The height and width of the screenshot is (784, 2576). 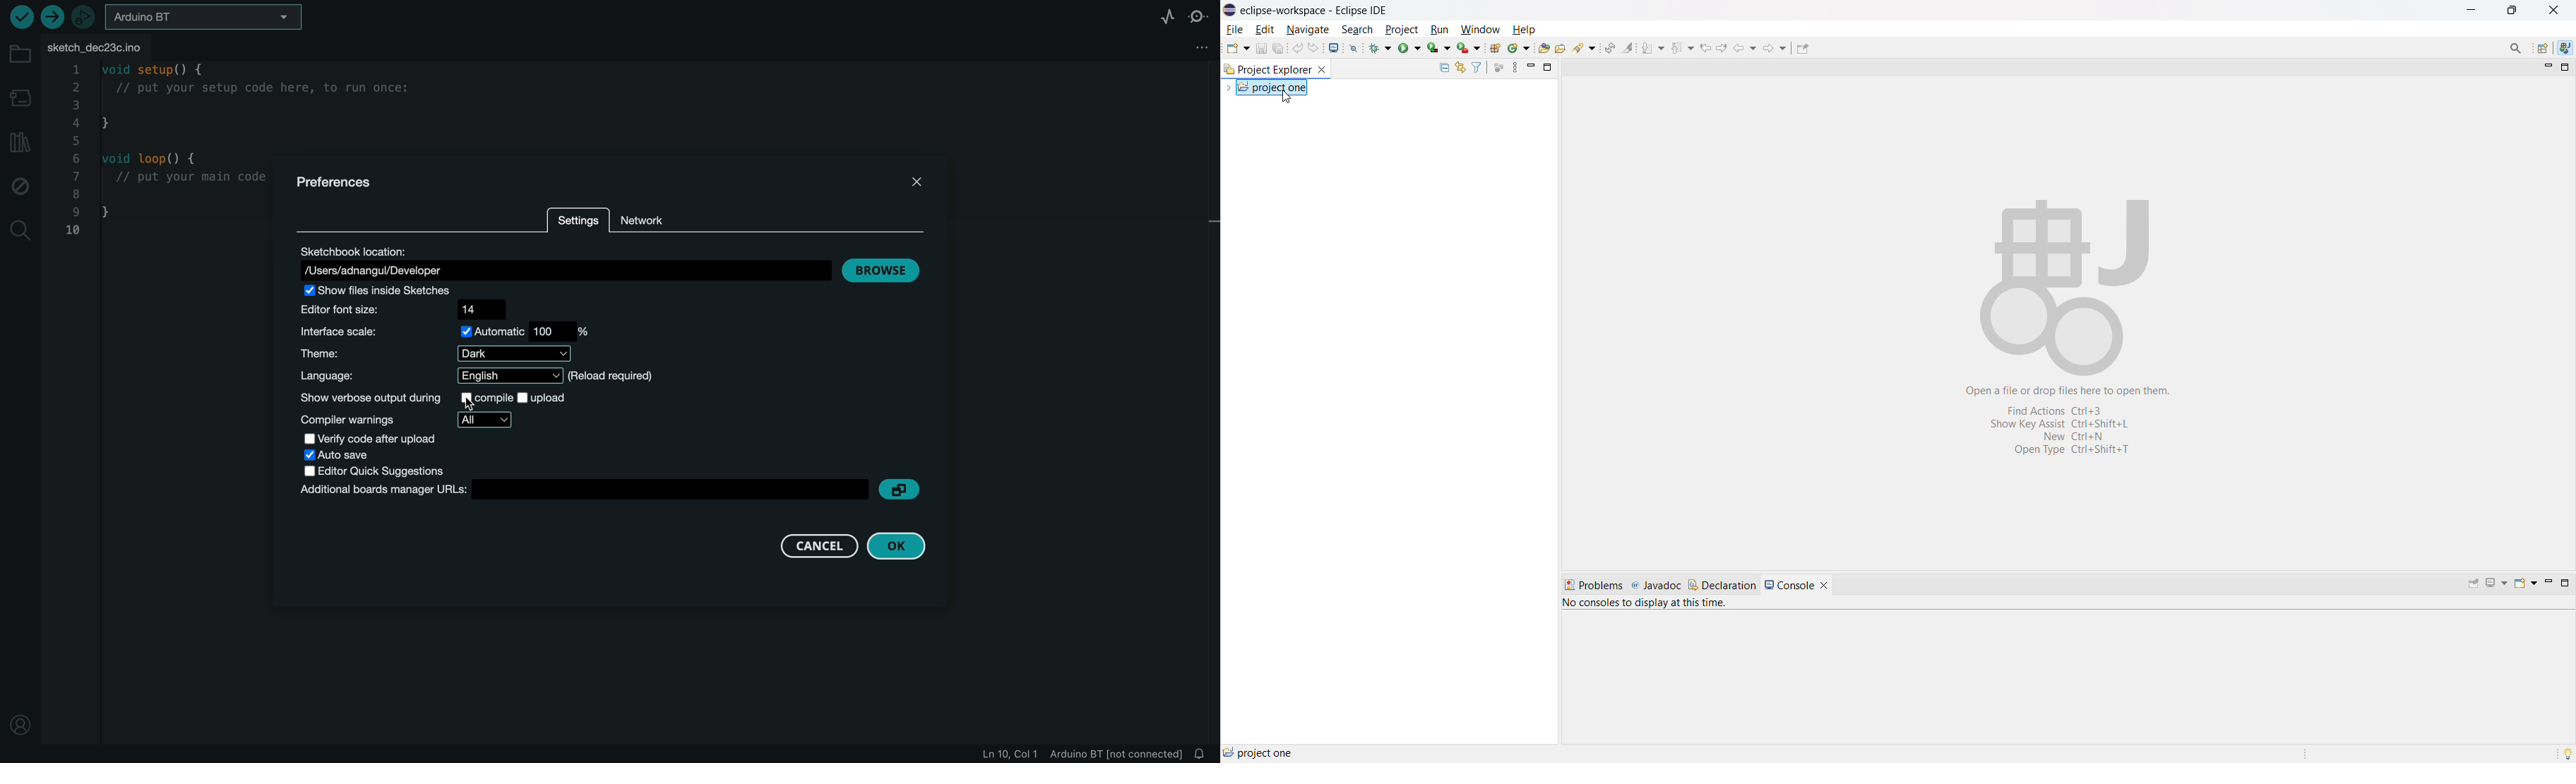 What do you see at coordinates (1354, 47) in the screenshot?
I see `skip all breakpoint` at bounding box center [1354, 47].